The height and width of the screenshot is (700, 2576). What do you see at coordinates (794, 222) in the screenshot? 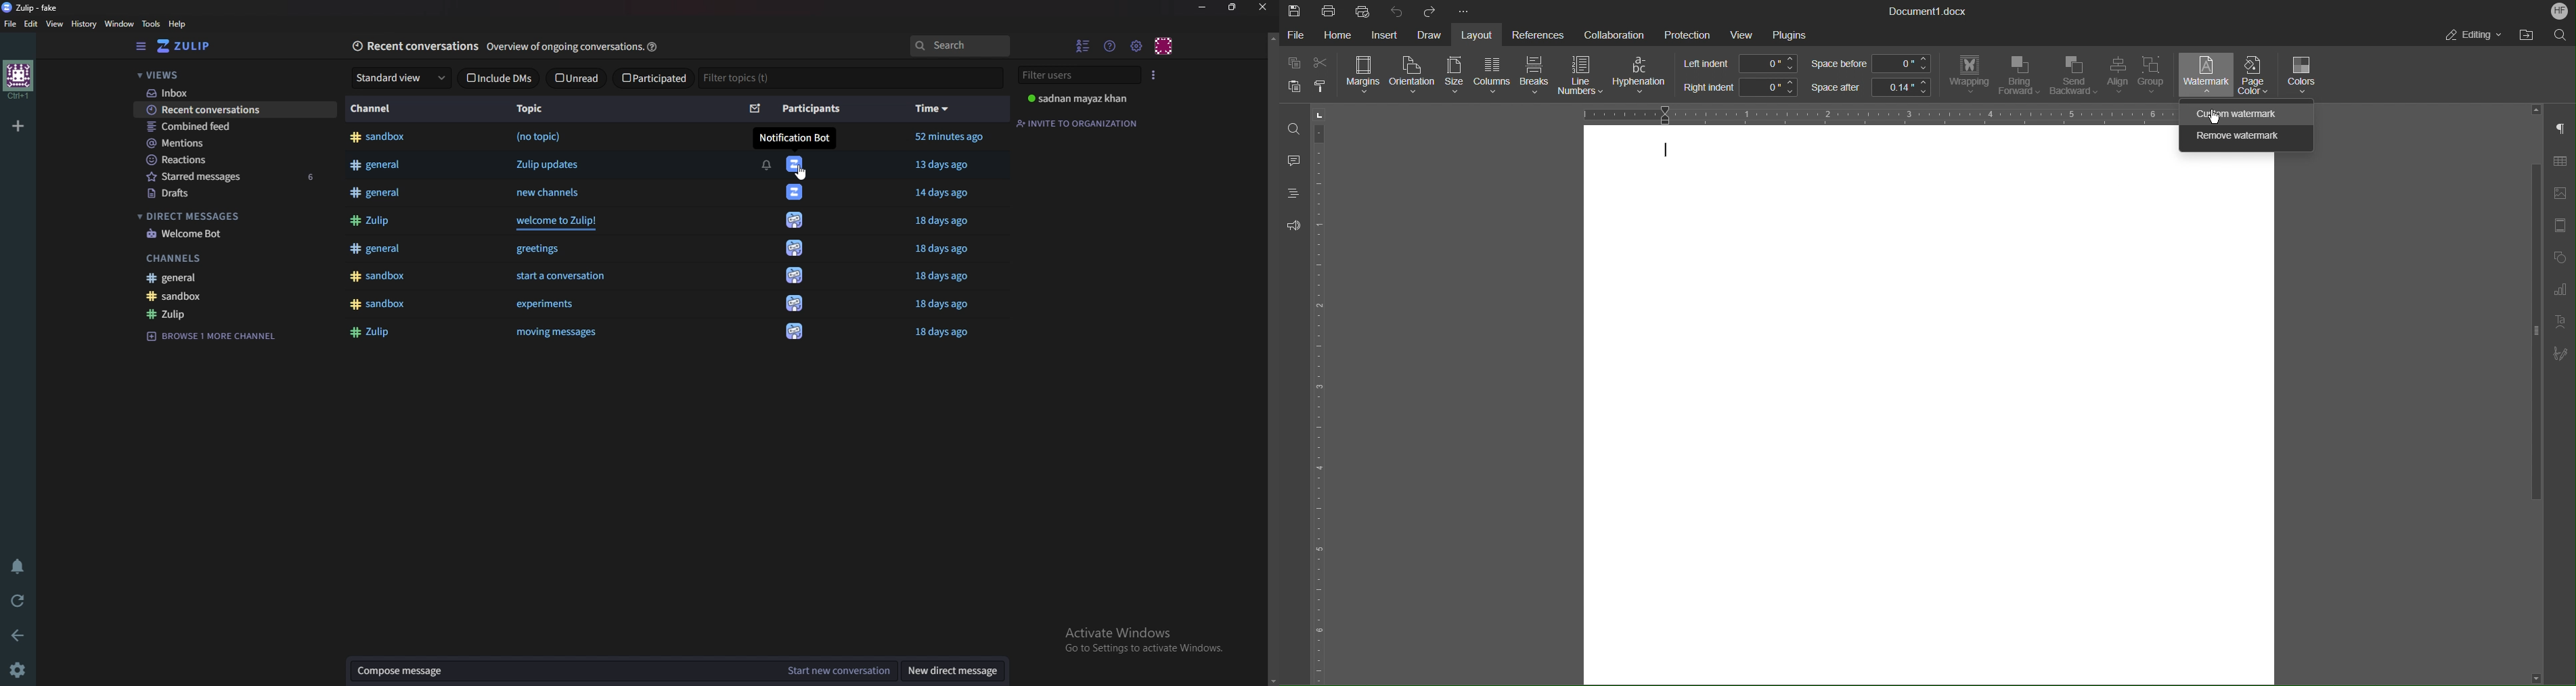
I see `icon` at bounding box center [794, 222].